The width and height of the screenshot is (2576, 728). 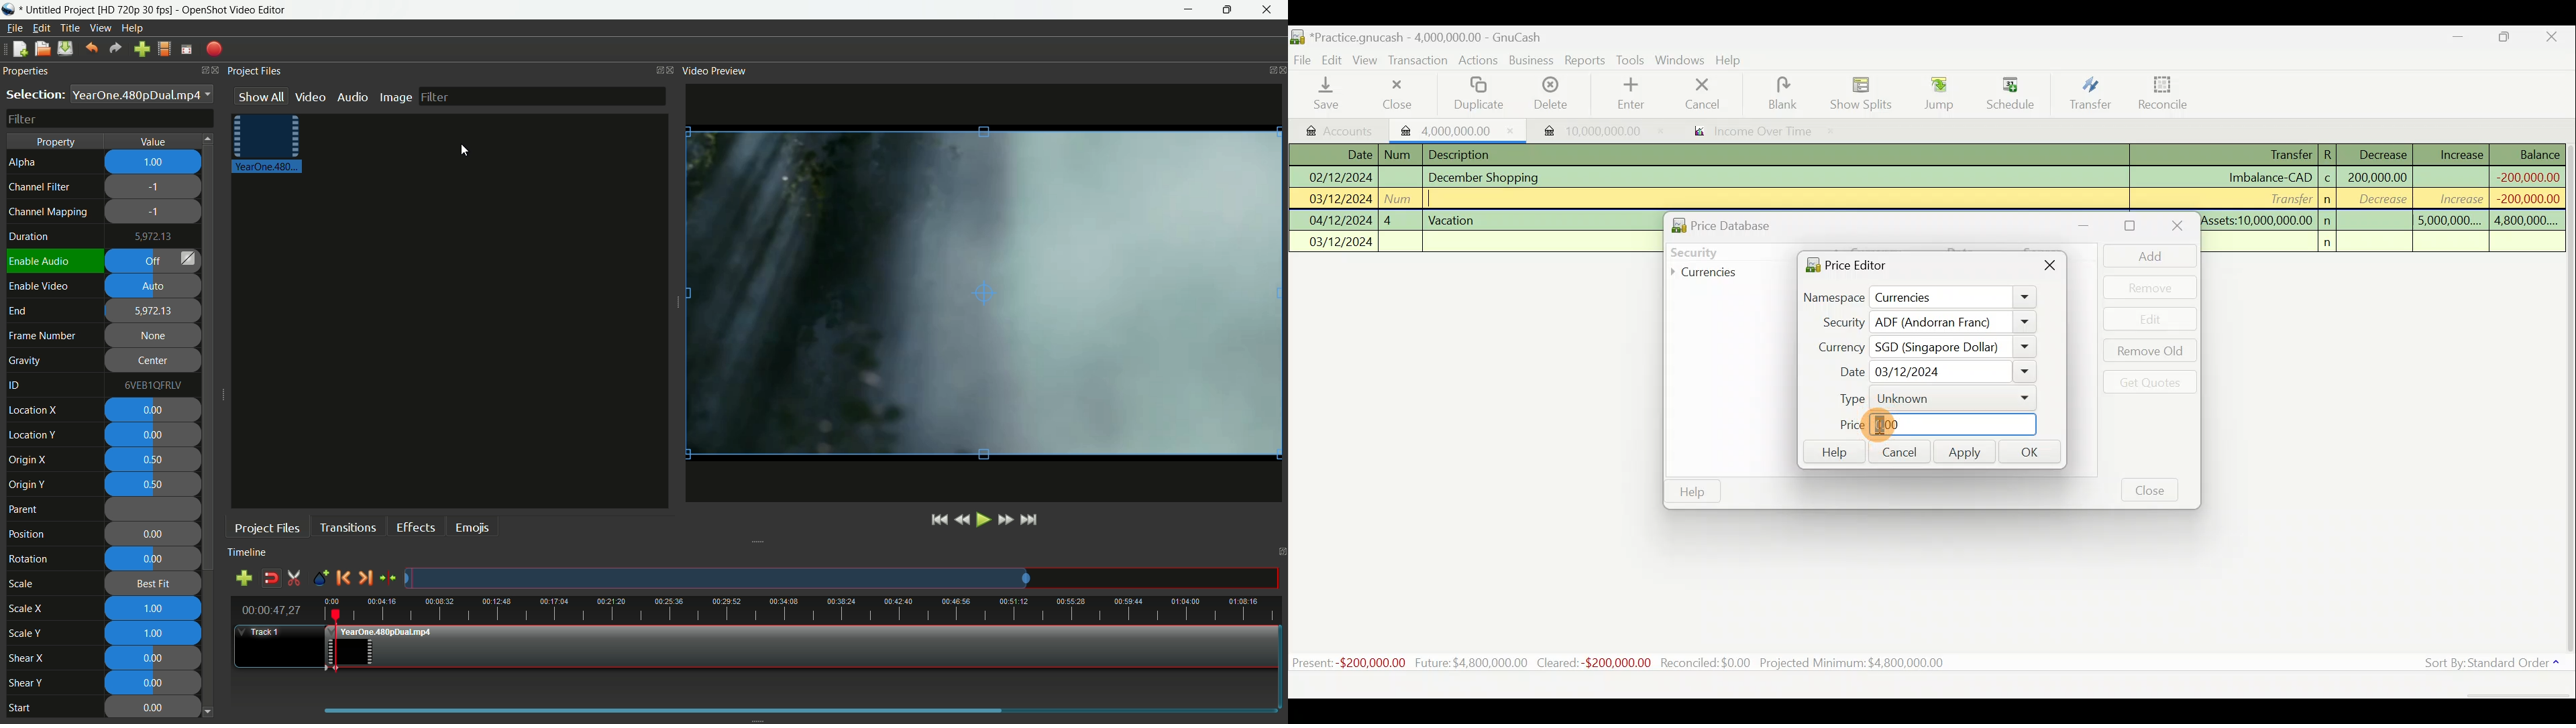 What do you see at coordinates (1641, 663) in the screenshot?
I see `Statistics` at bounding box center [1641, 663].